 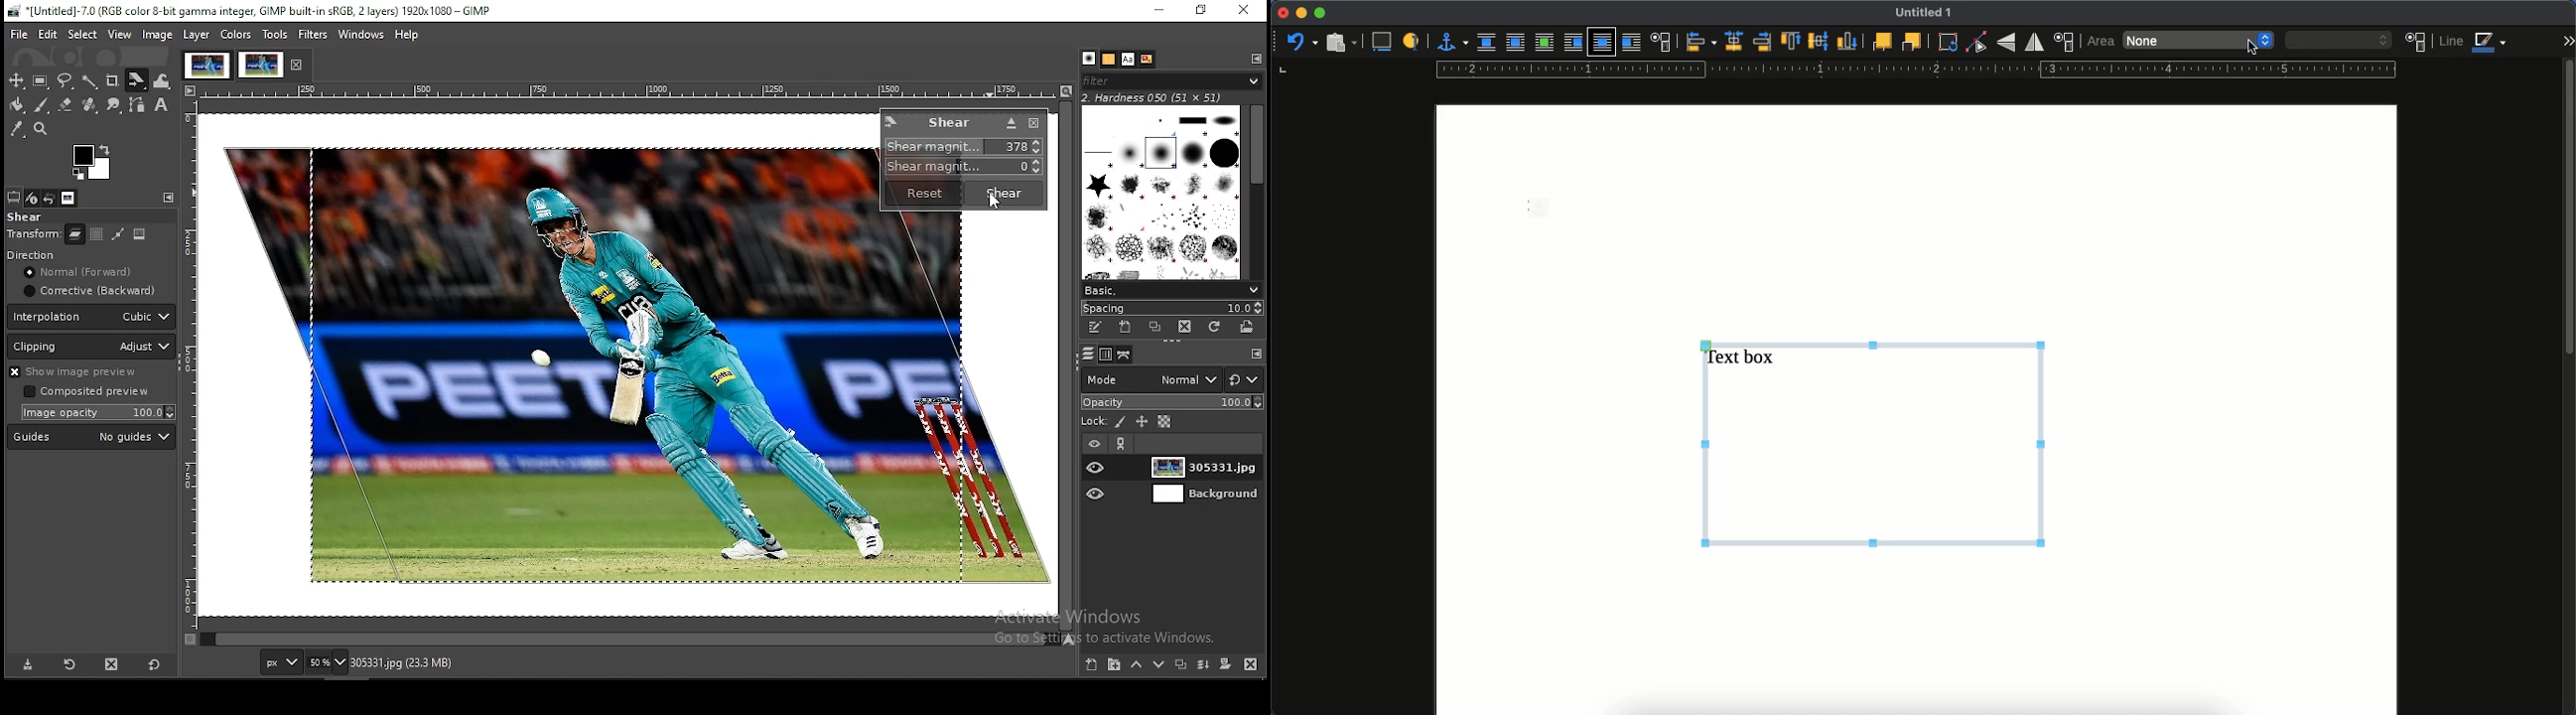 I want to click on layer visibility, so click(x=1091, y=444).